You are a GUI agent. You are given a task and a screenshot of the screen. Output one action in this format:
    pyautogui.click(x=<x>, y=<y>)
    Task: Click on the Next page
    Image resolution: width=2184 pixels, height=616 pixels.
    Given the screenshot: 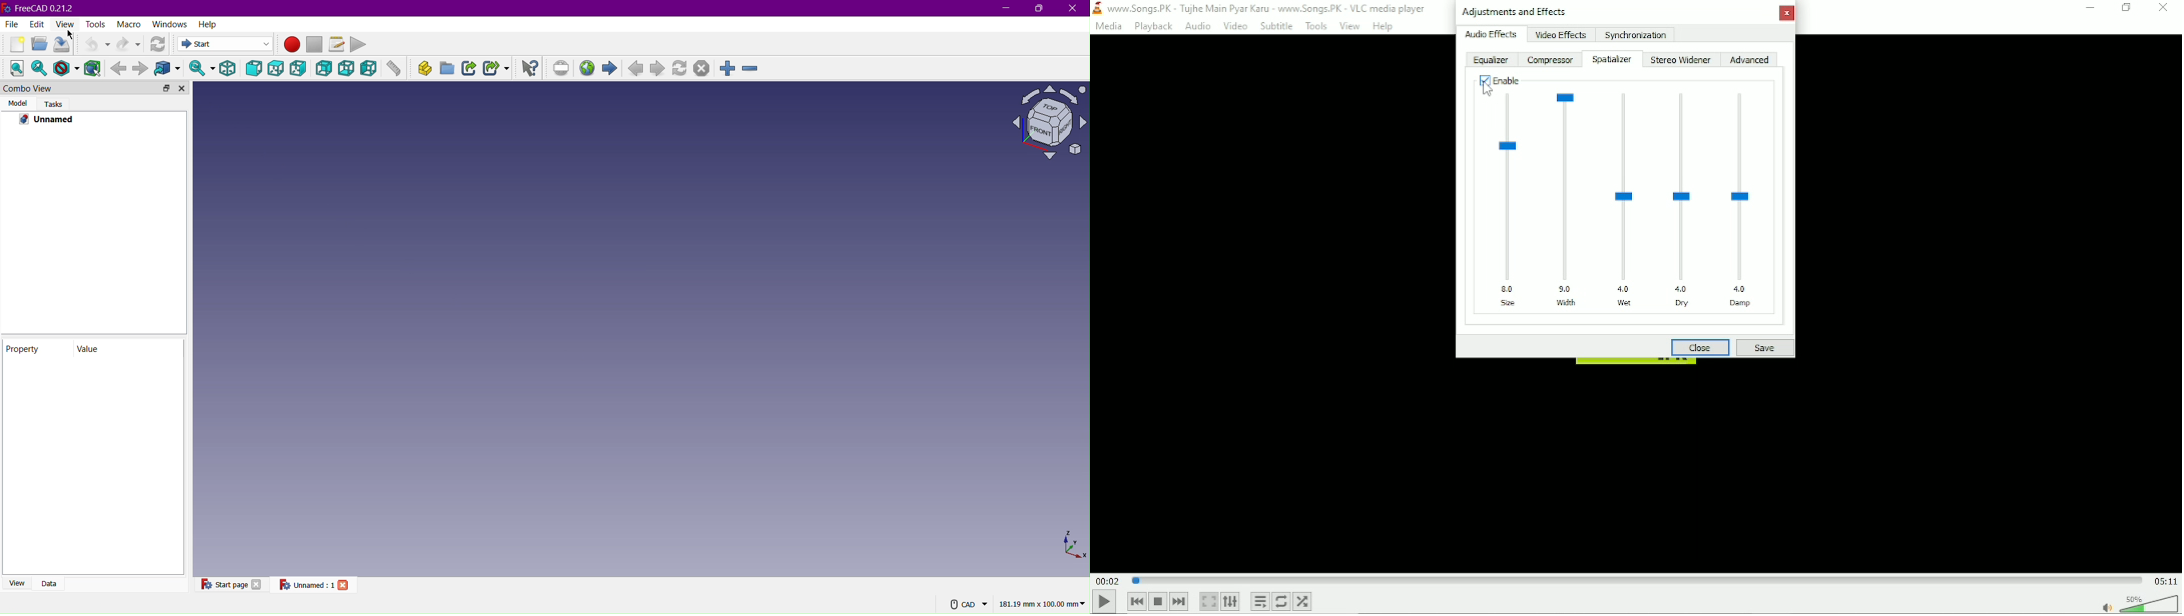 What is the action you would take?
    pyautogui.click(x=657, y=68)
    